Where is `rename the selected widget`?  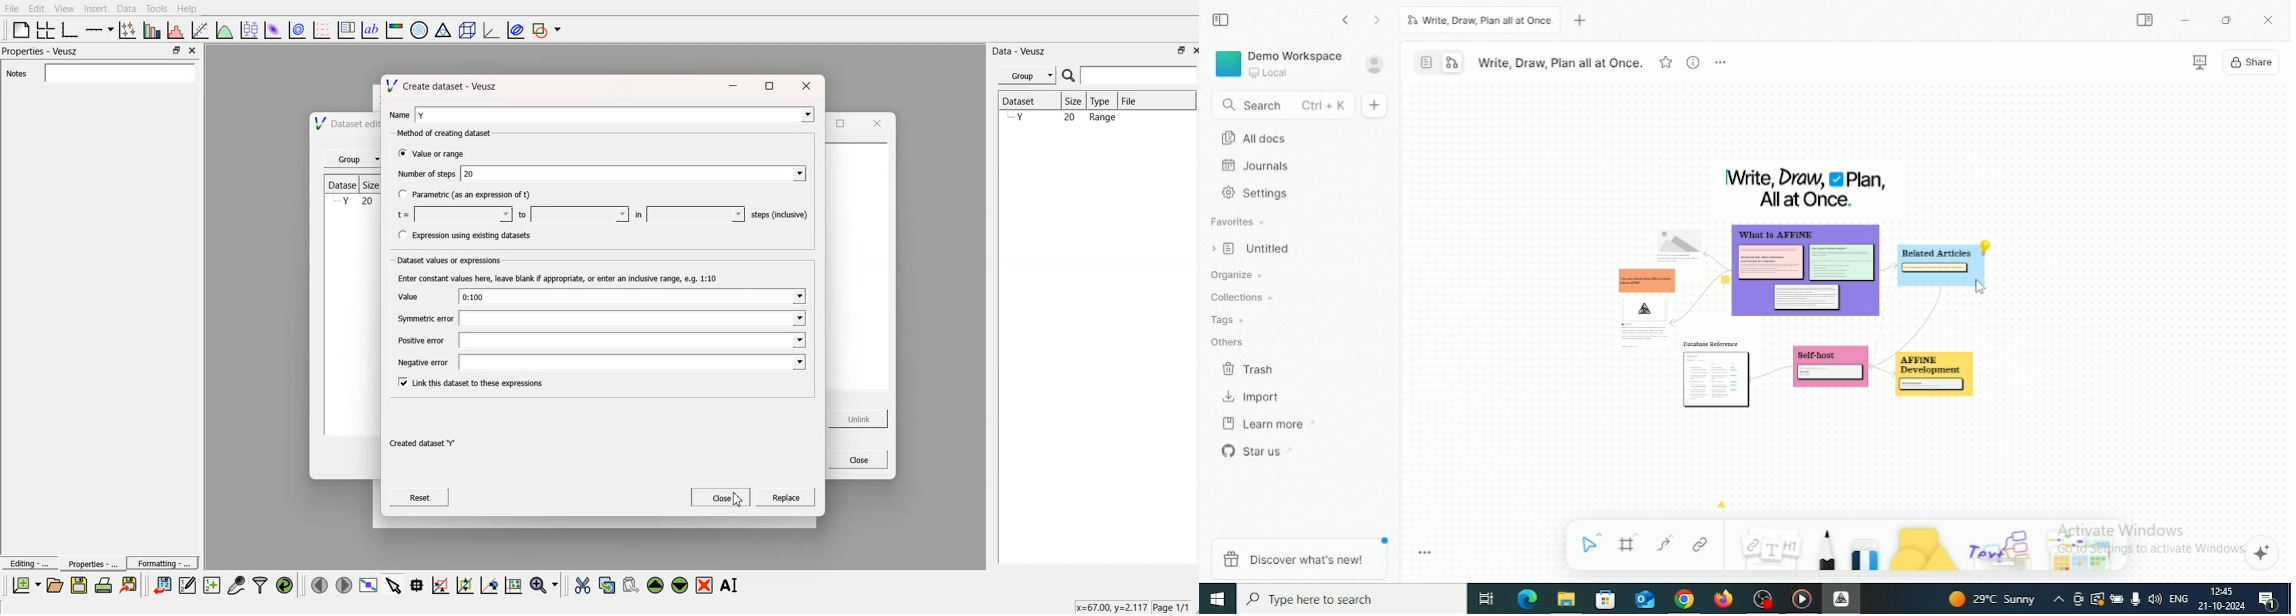
rename the selected widget is located at coordinates (730, 585).